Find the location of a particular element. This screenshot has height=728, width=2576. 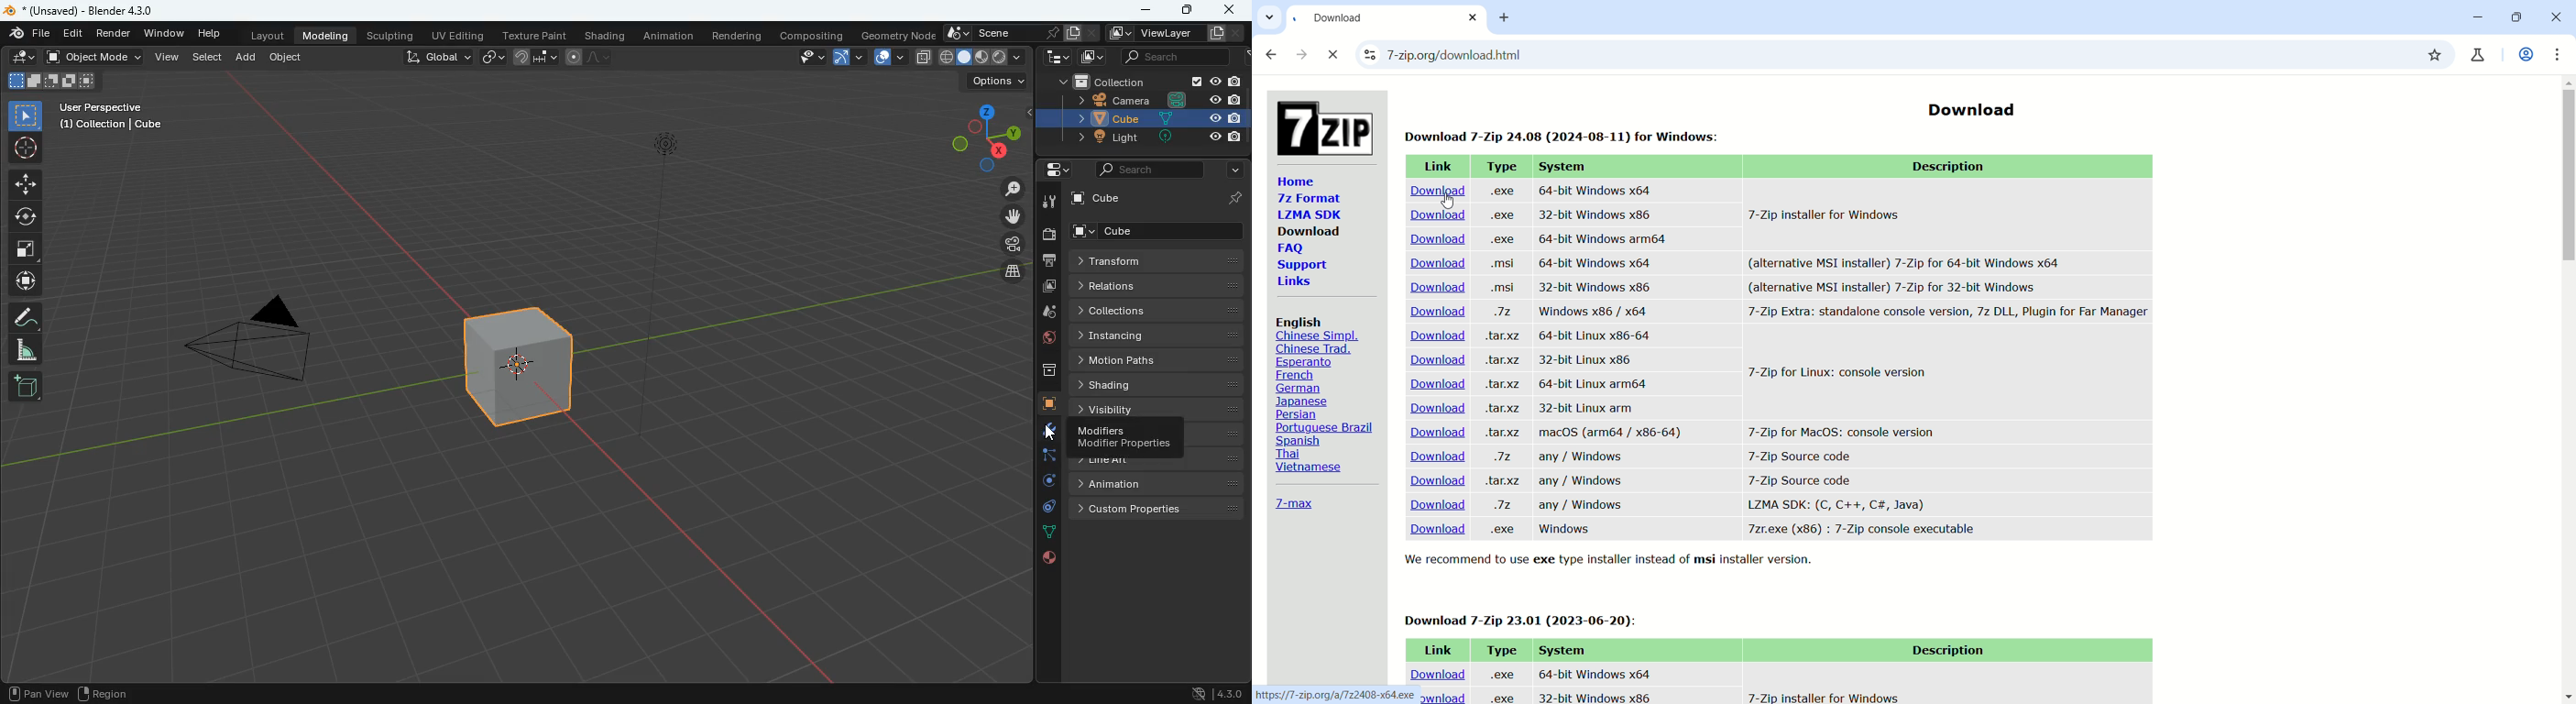

settings is located at coordinates (1053, 170).